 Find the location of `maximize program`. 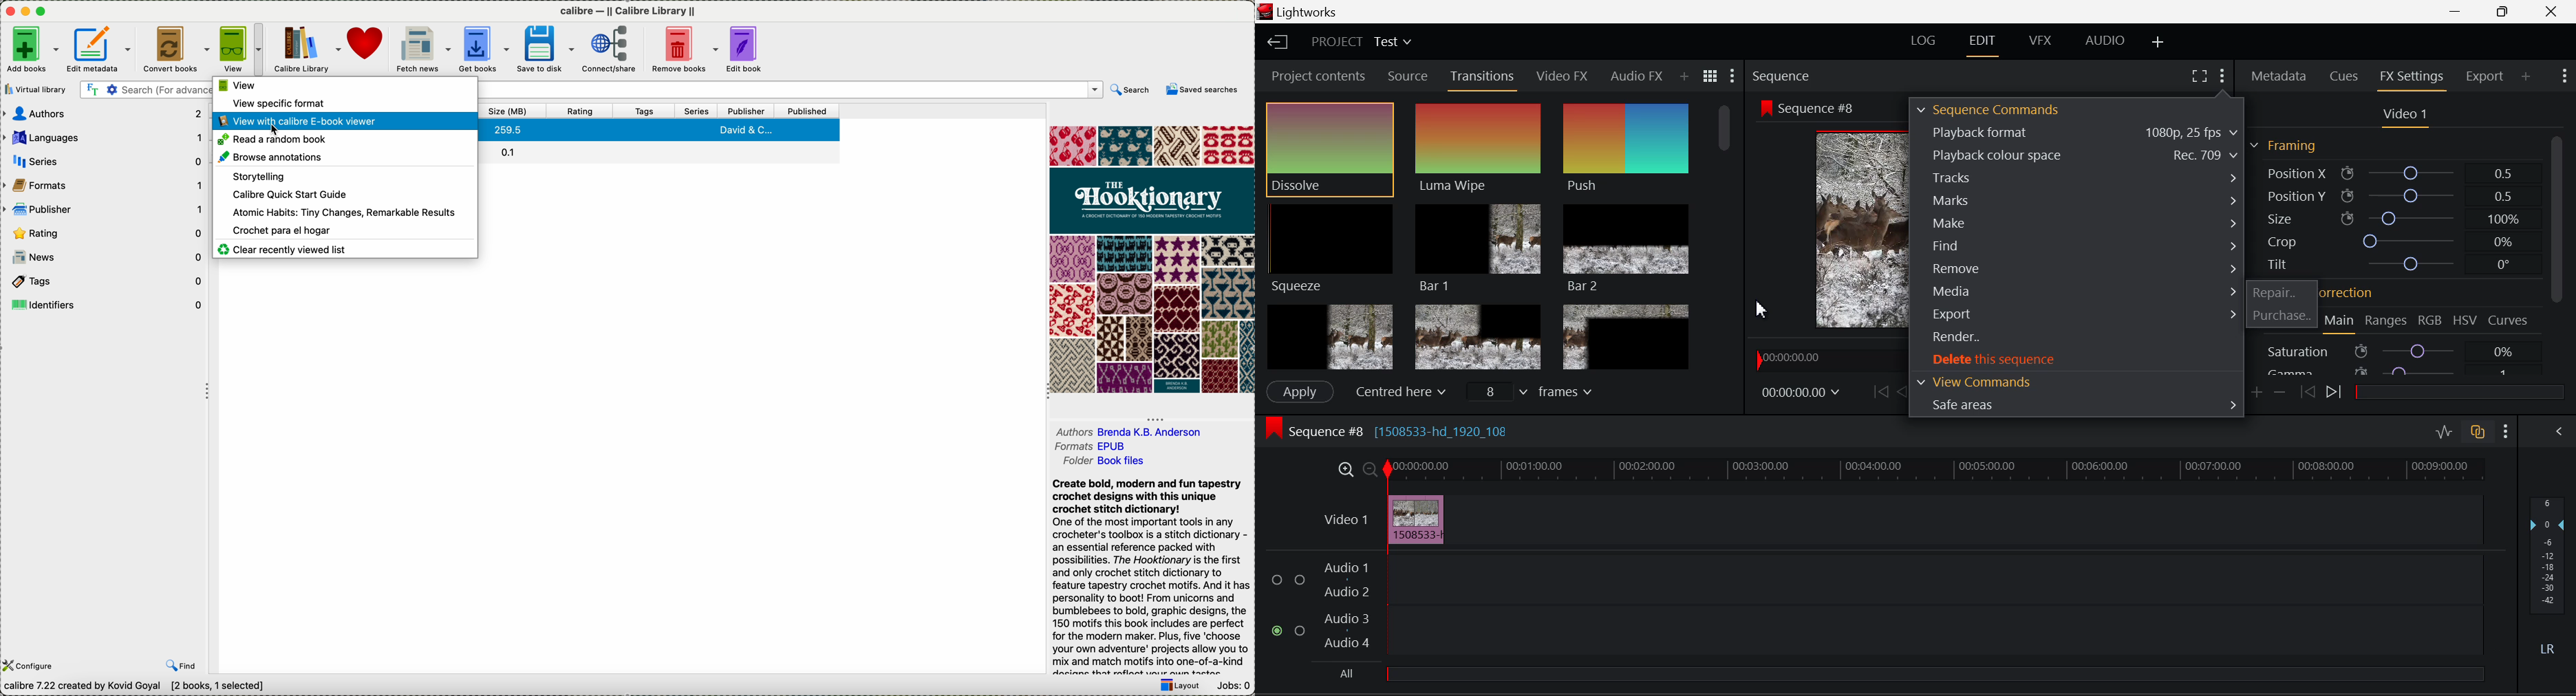

maximize program is located at coordinates (41, 12).